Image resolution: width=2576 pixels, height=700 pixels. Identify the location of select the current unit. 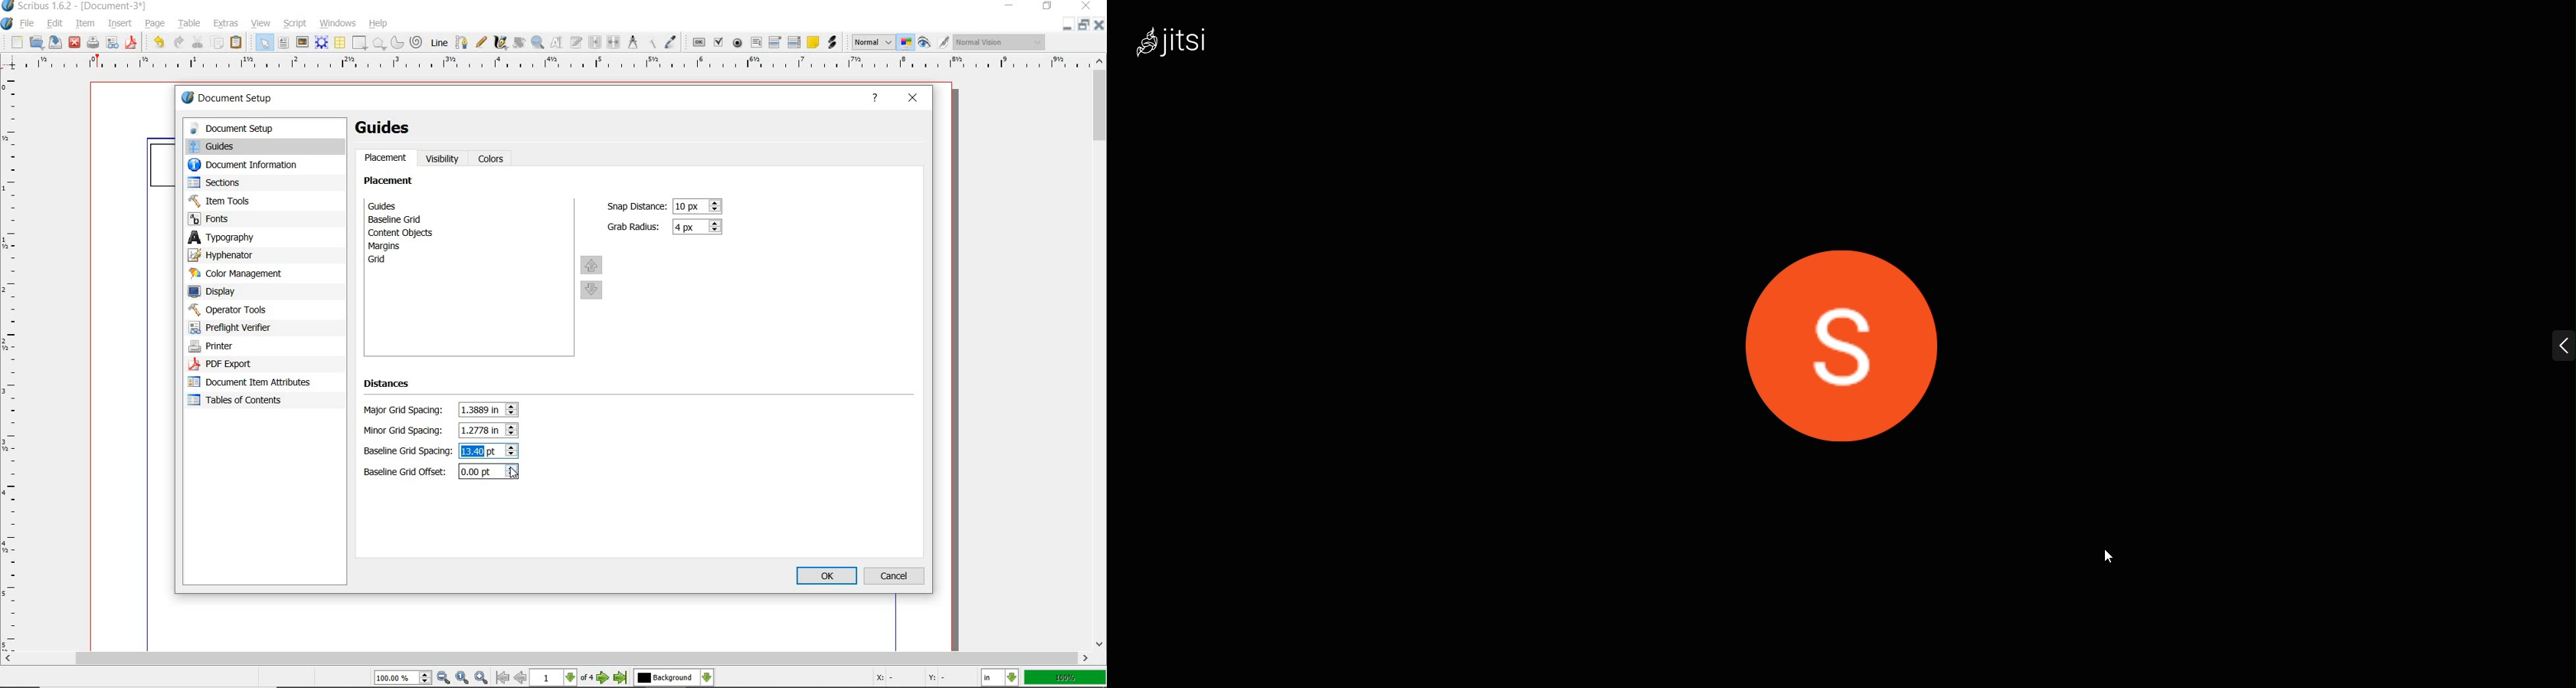
(1001, 678).